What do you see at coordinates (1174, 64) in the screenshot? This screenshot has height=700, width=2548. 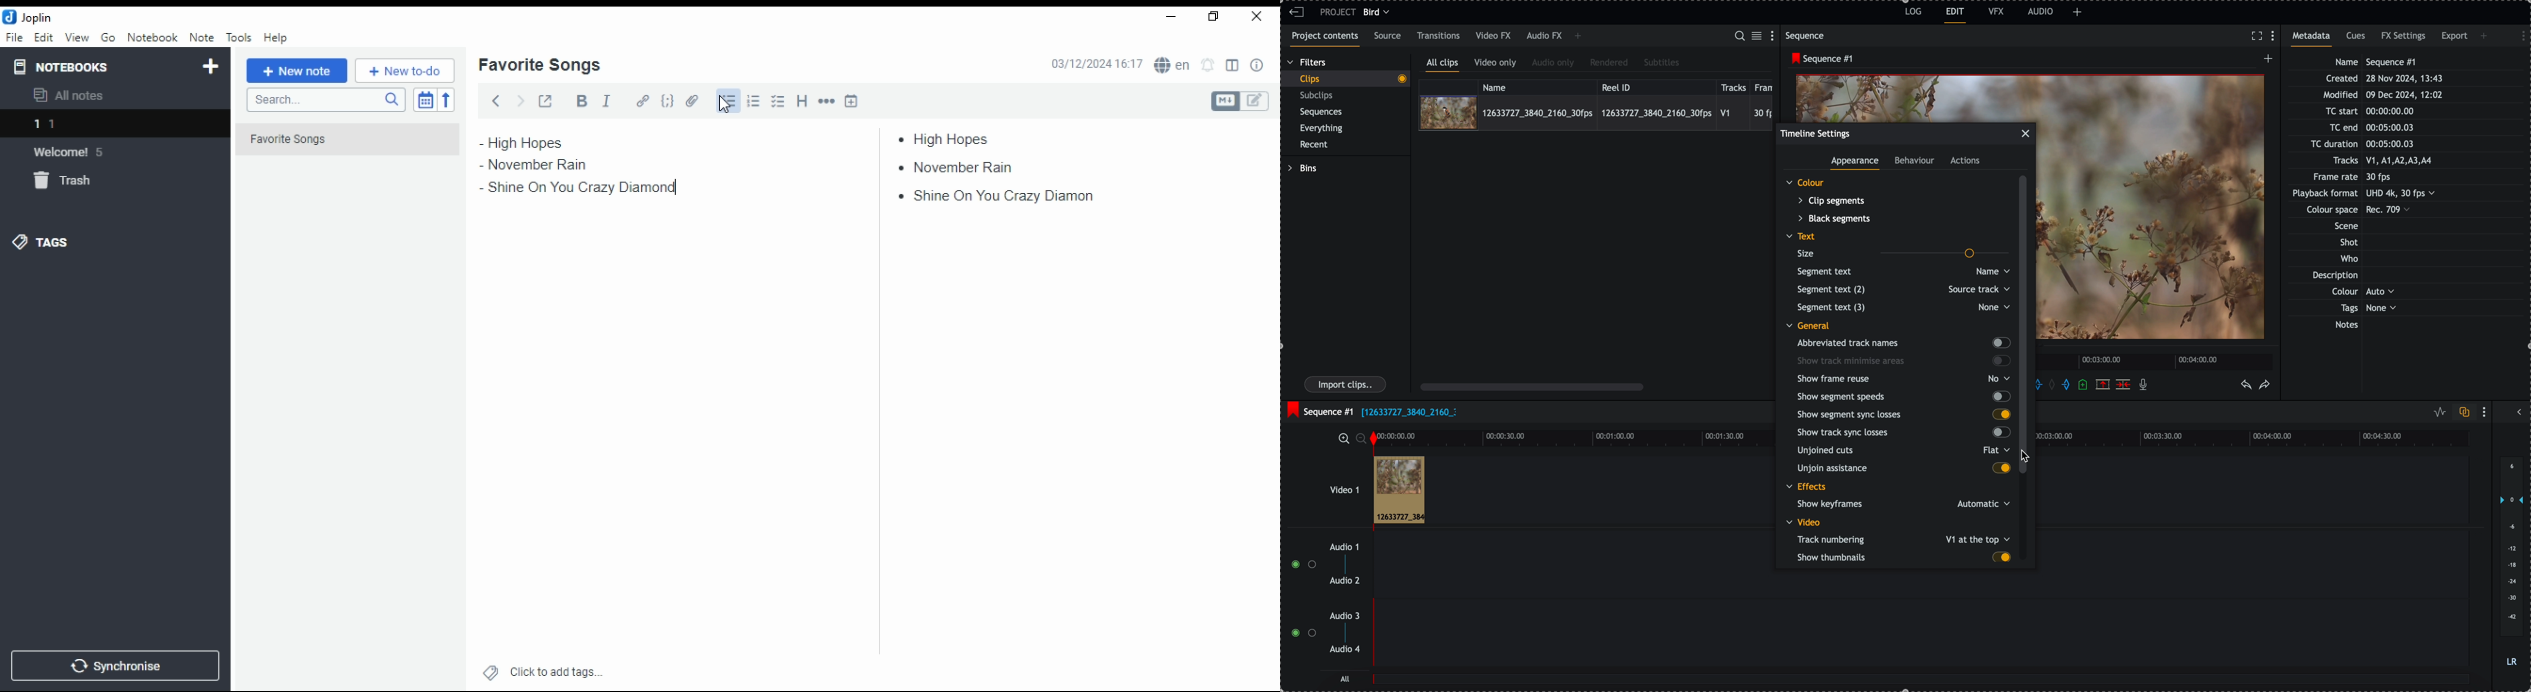 I see `spell checker` at bounding box center [1174, 64].